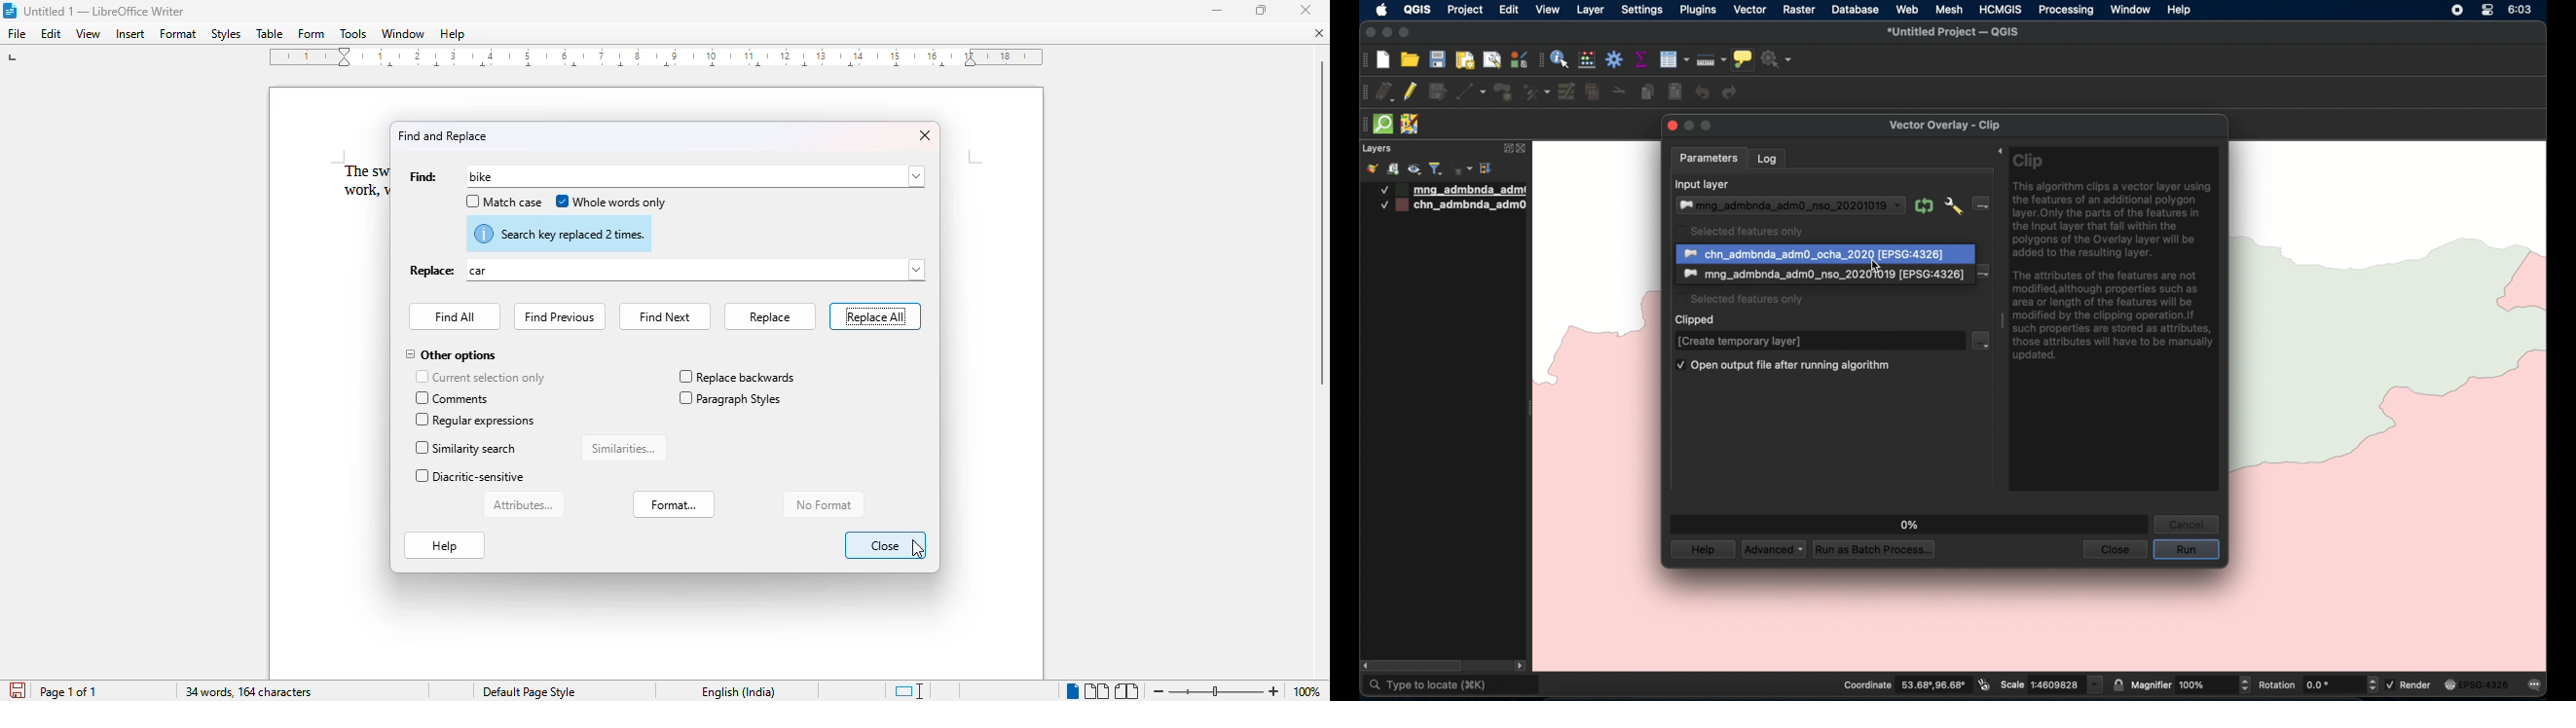  I want to click on cursor, so click(753, 203).